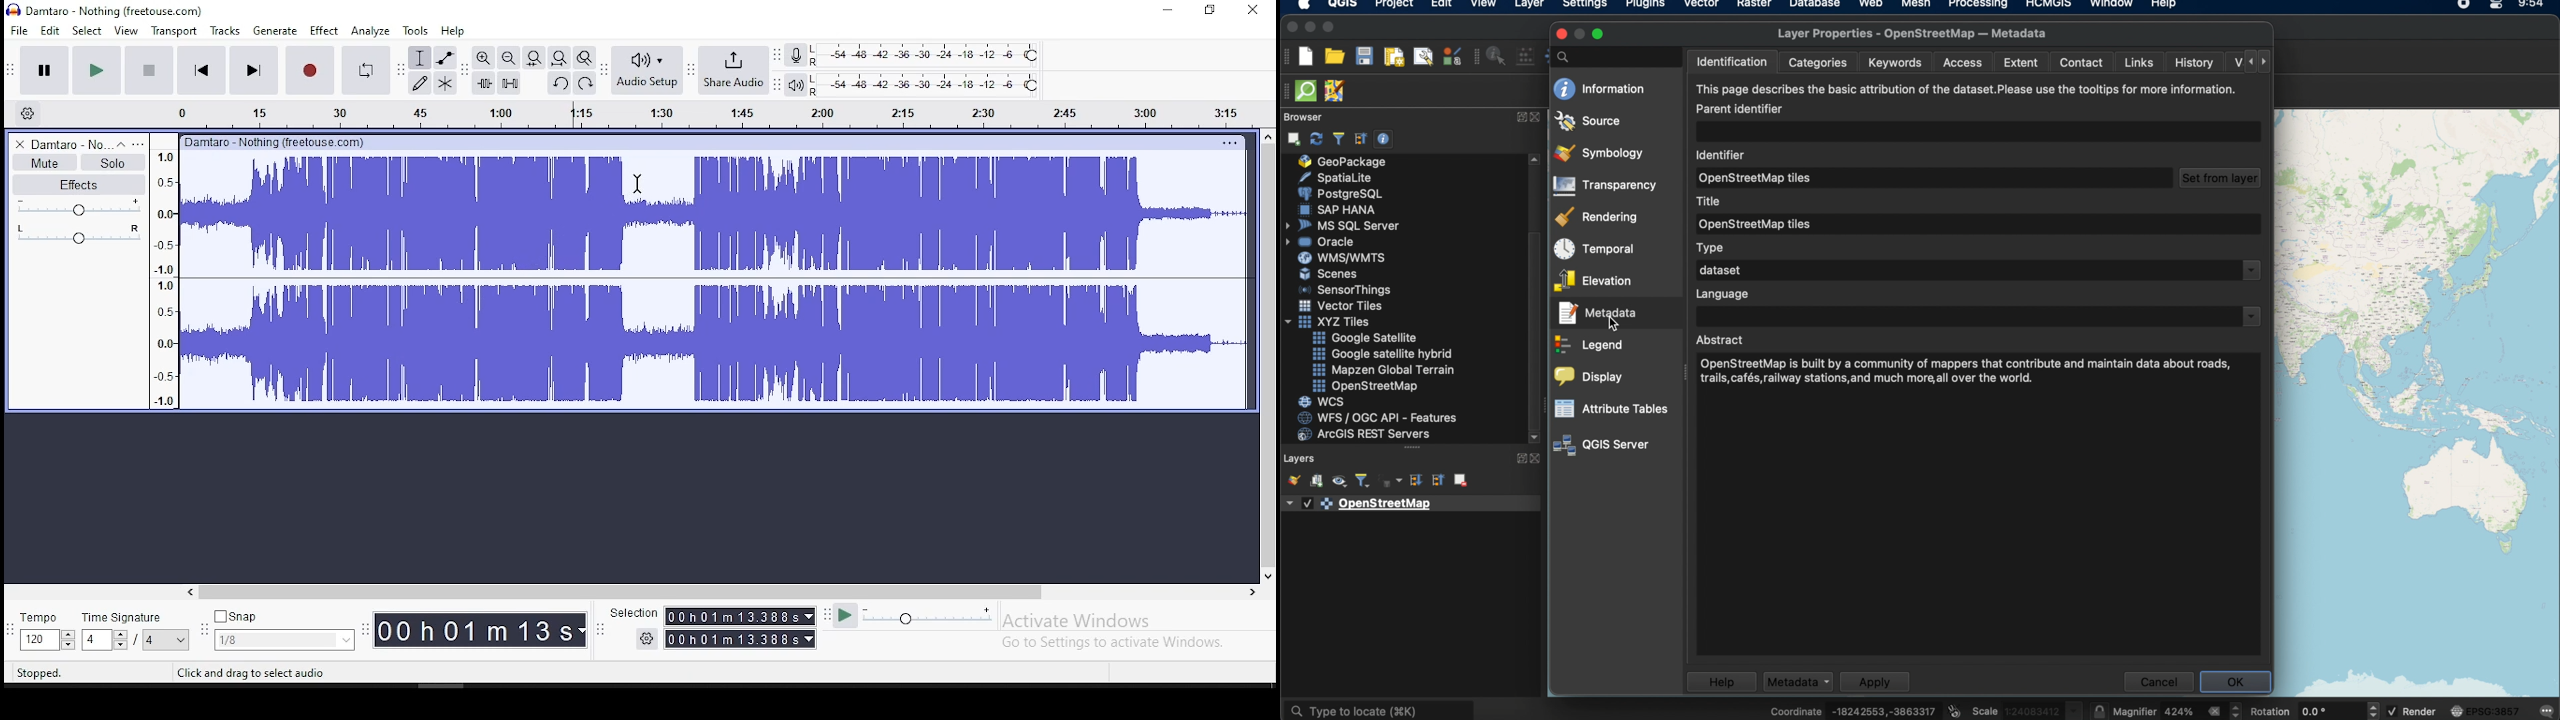  I want to click on collapse all, so click(1361, 139).